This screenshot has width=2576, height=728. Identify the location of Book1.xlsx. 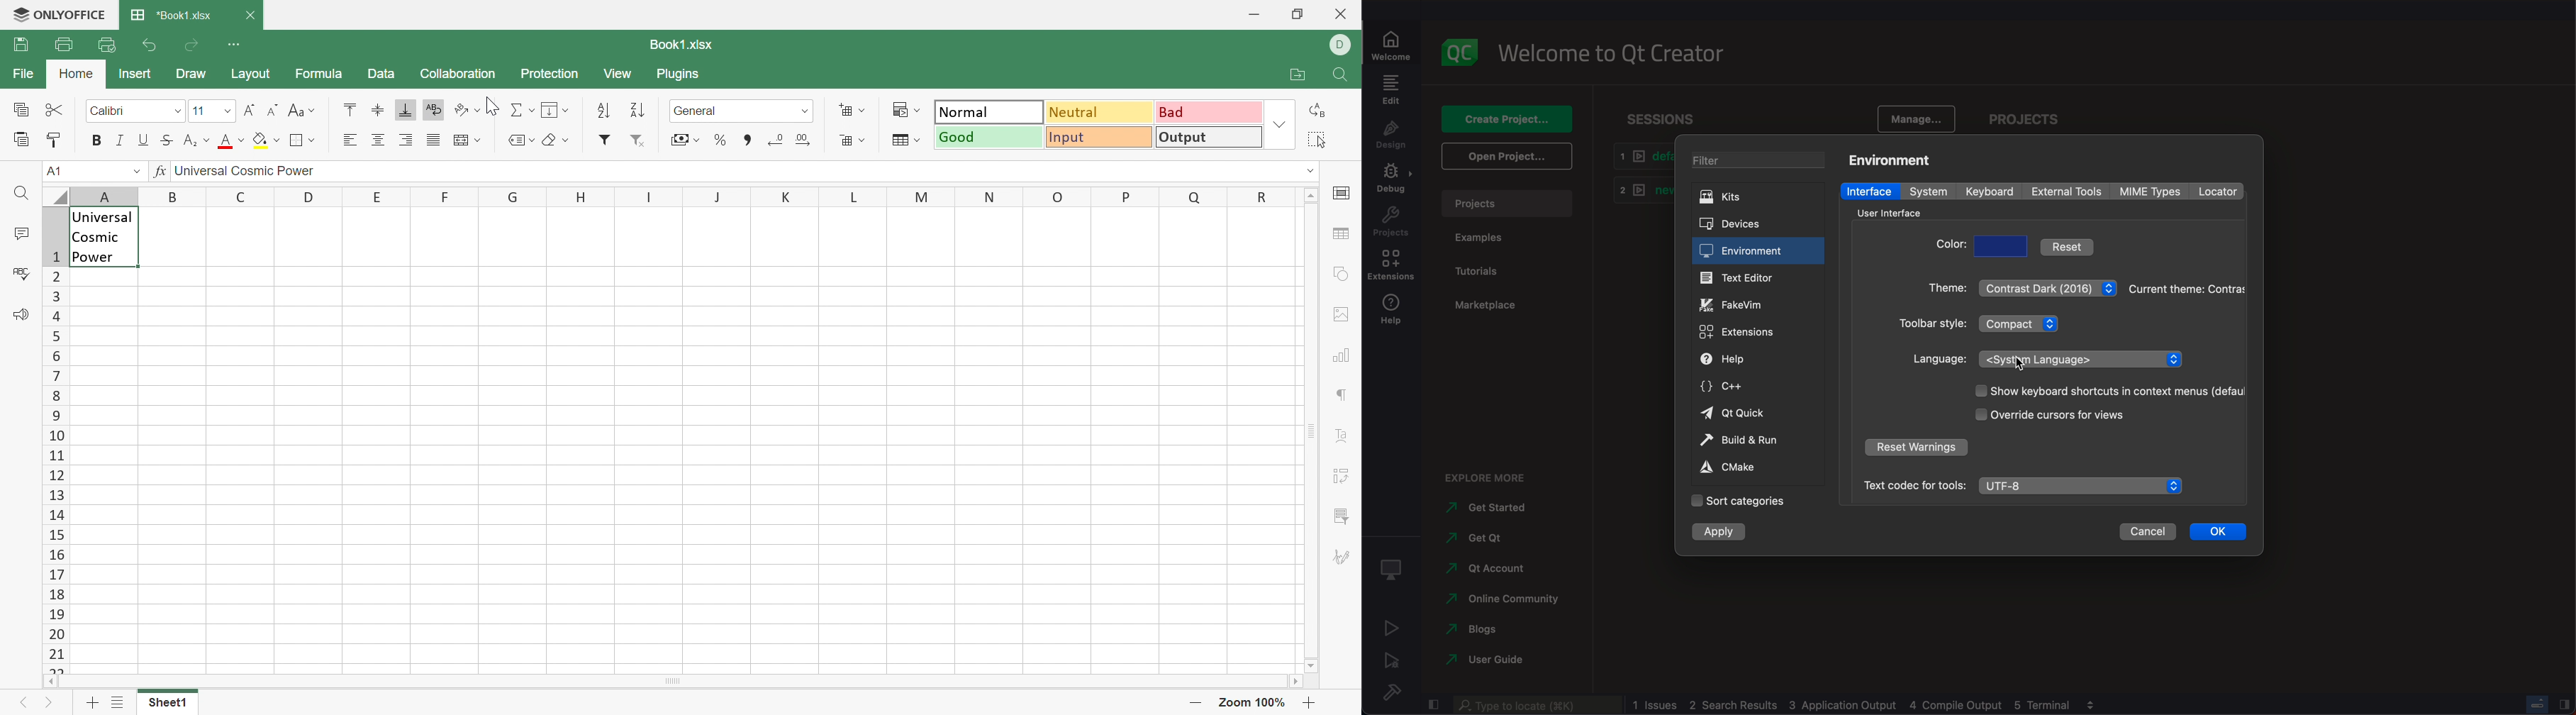
(680, 45).